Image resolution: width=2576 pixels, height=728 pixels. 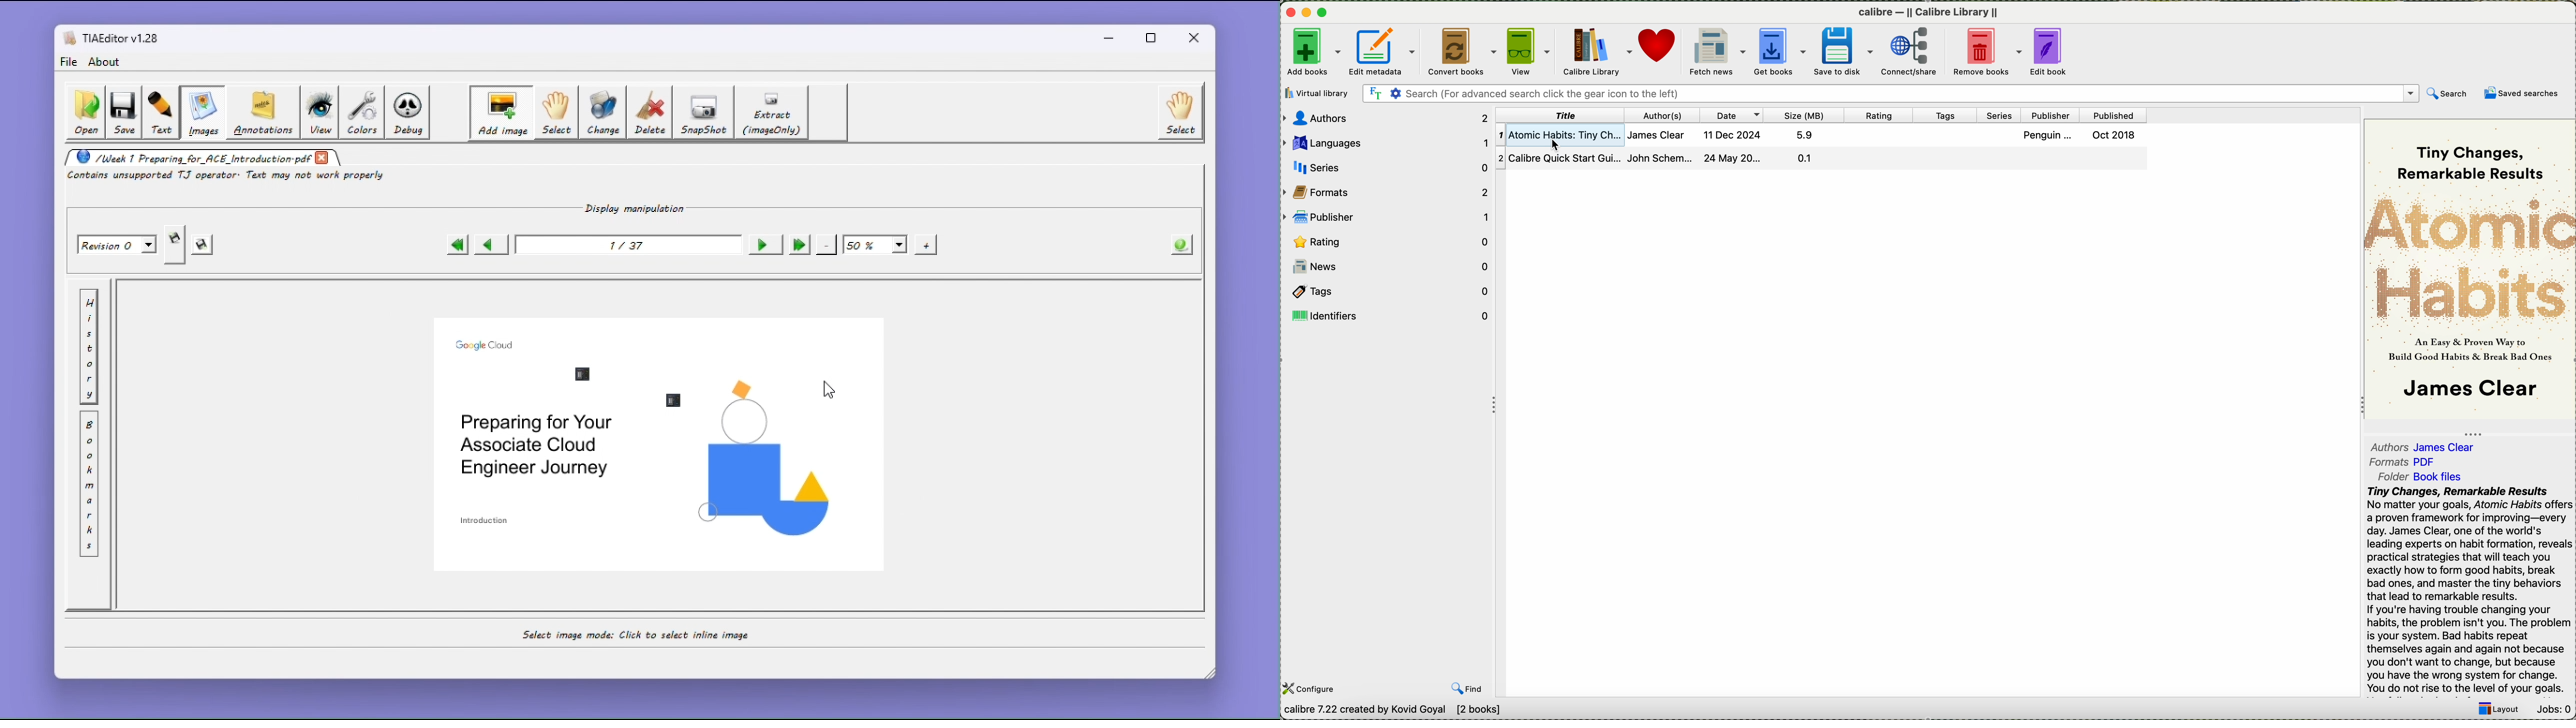 I want to click on add boks, so click(x=1314, y=52).